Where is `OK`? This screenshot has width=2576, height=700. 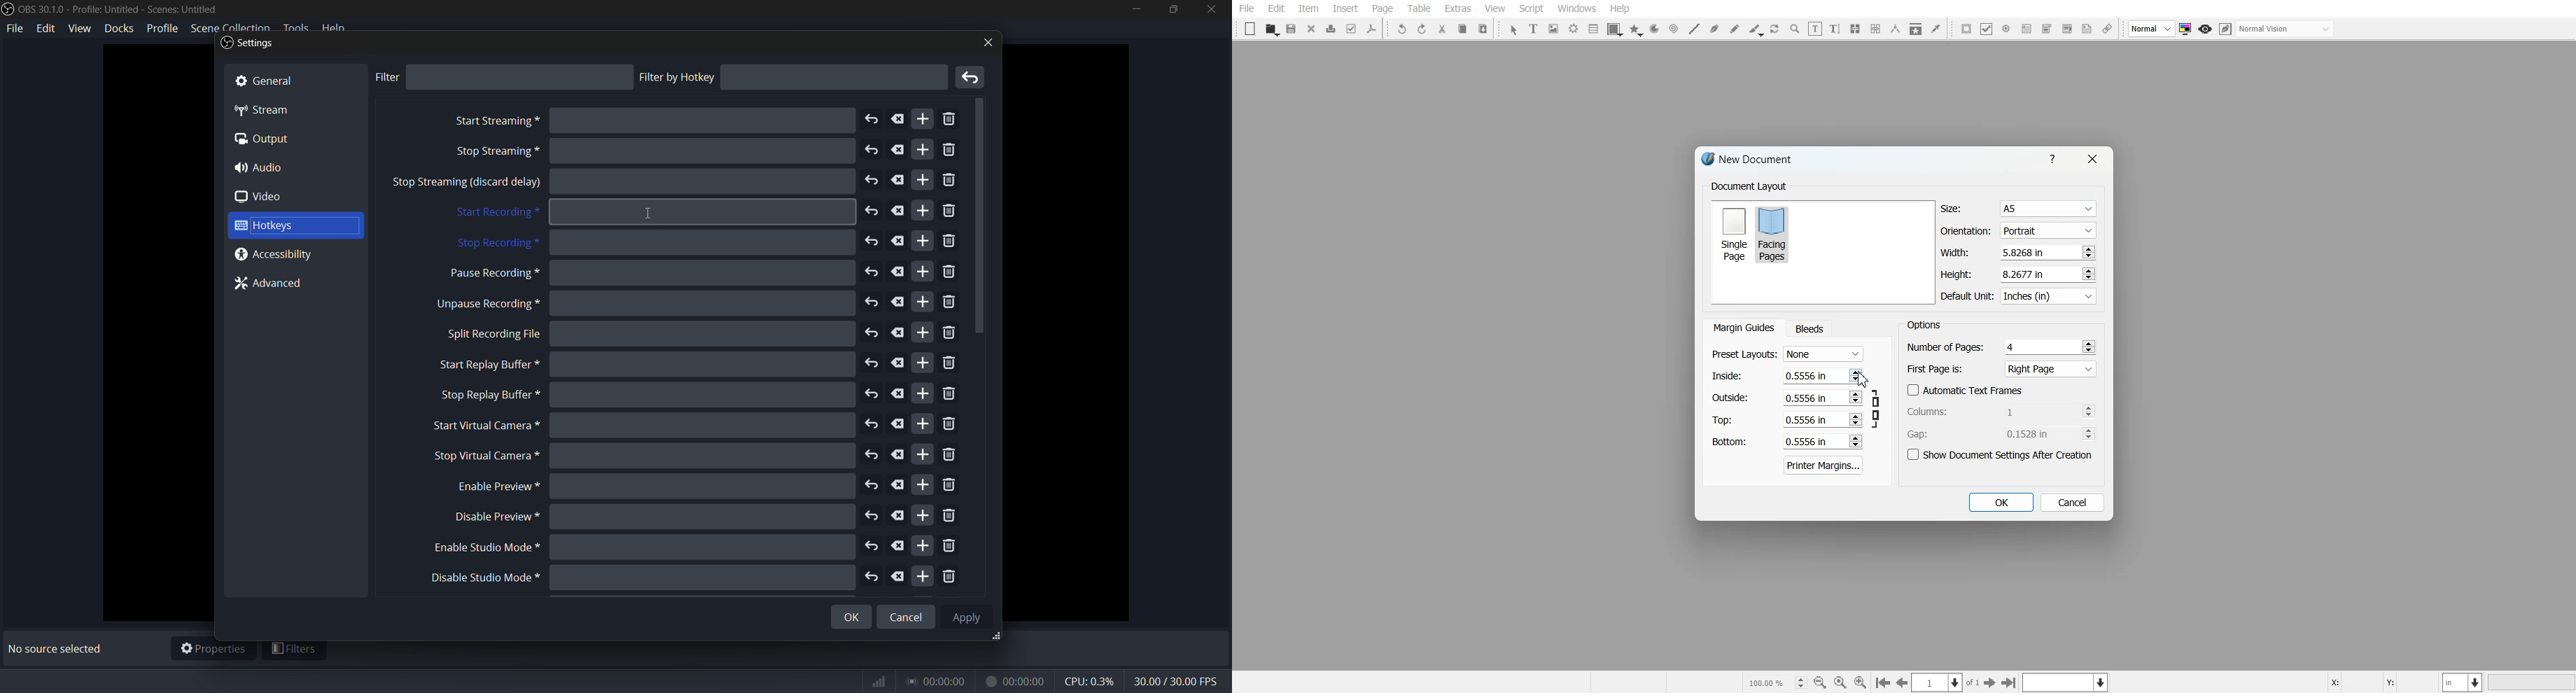 OK is located at coordinates (841, 619).